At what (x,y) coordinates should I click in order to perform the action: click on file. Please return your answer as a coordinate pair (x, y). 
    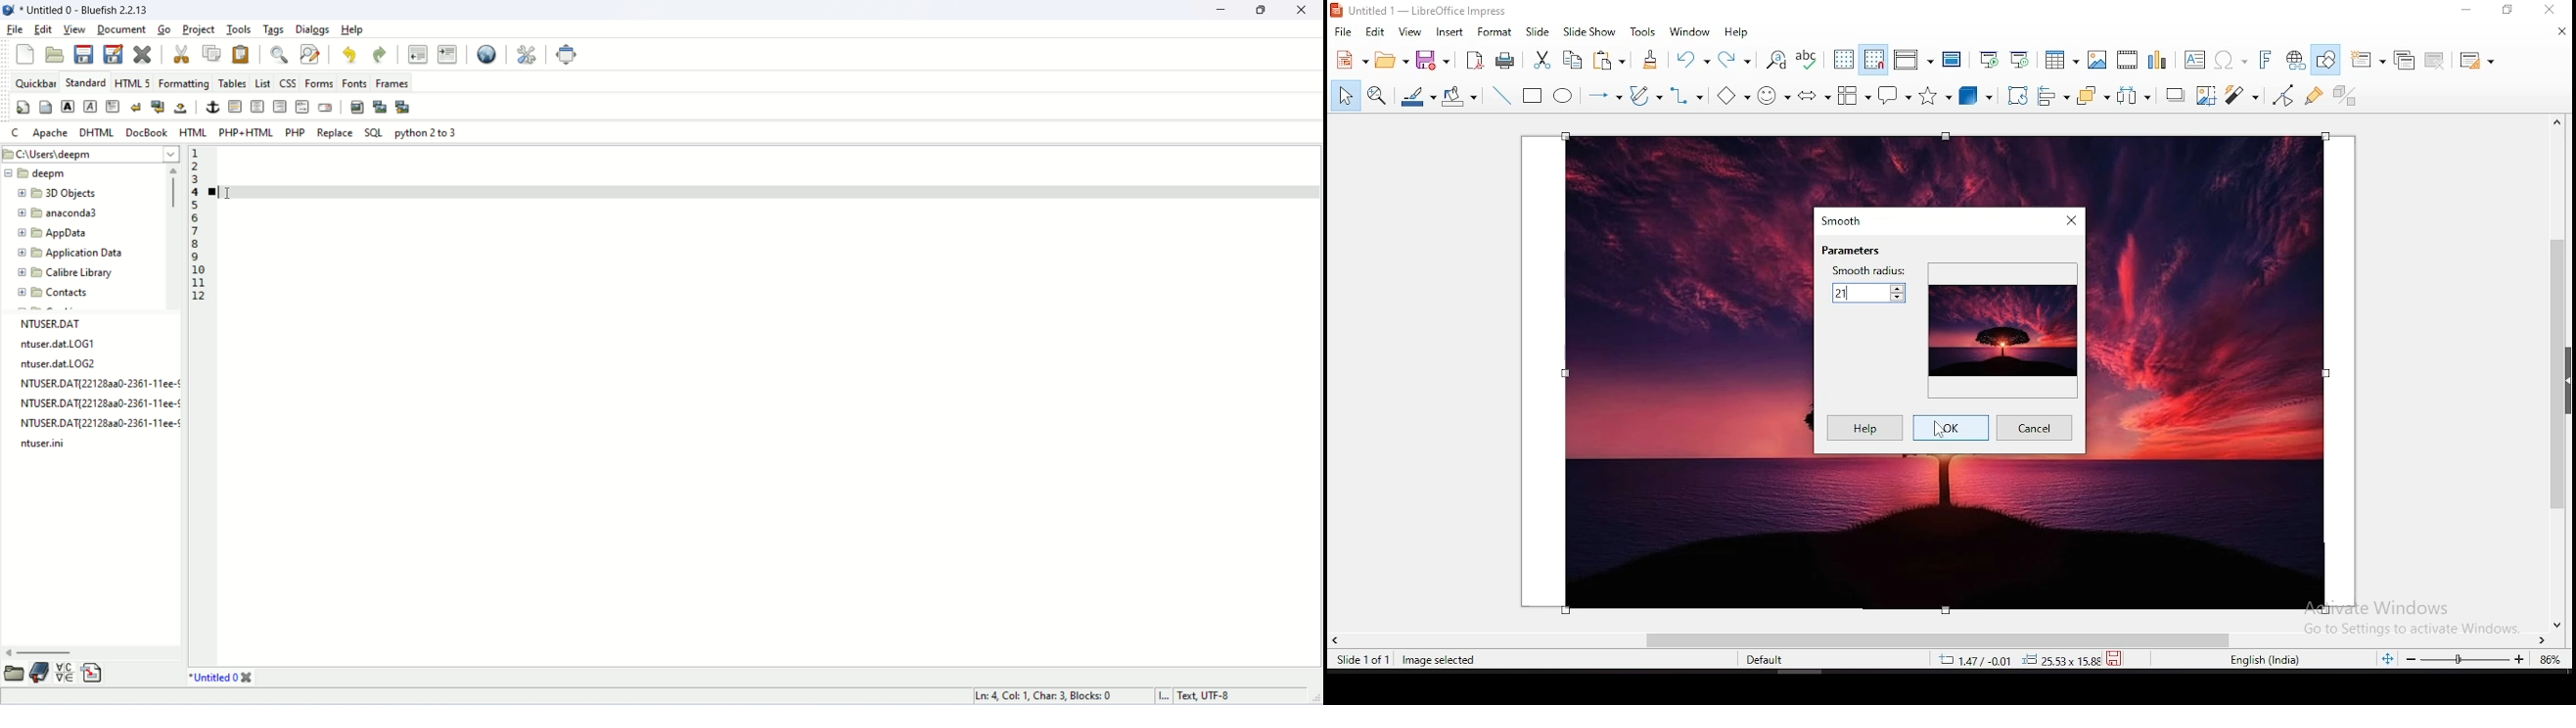
    Looking at the image, I should click on (15, 30).